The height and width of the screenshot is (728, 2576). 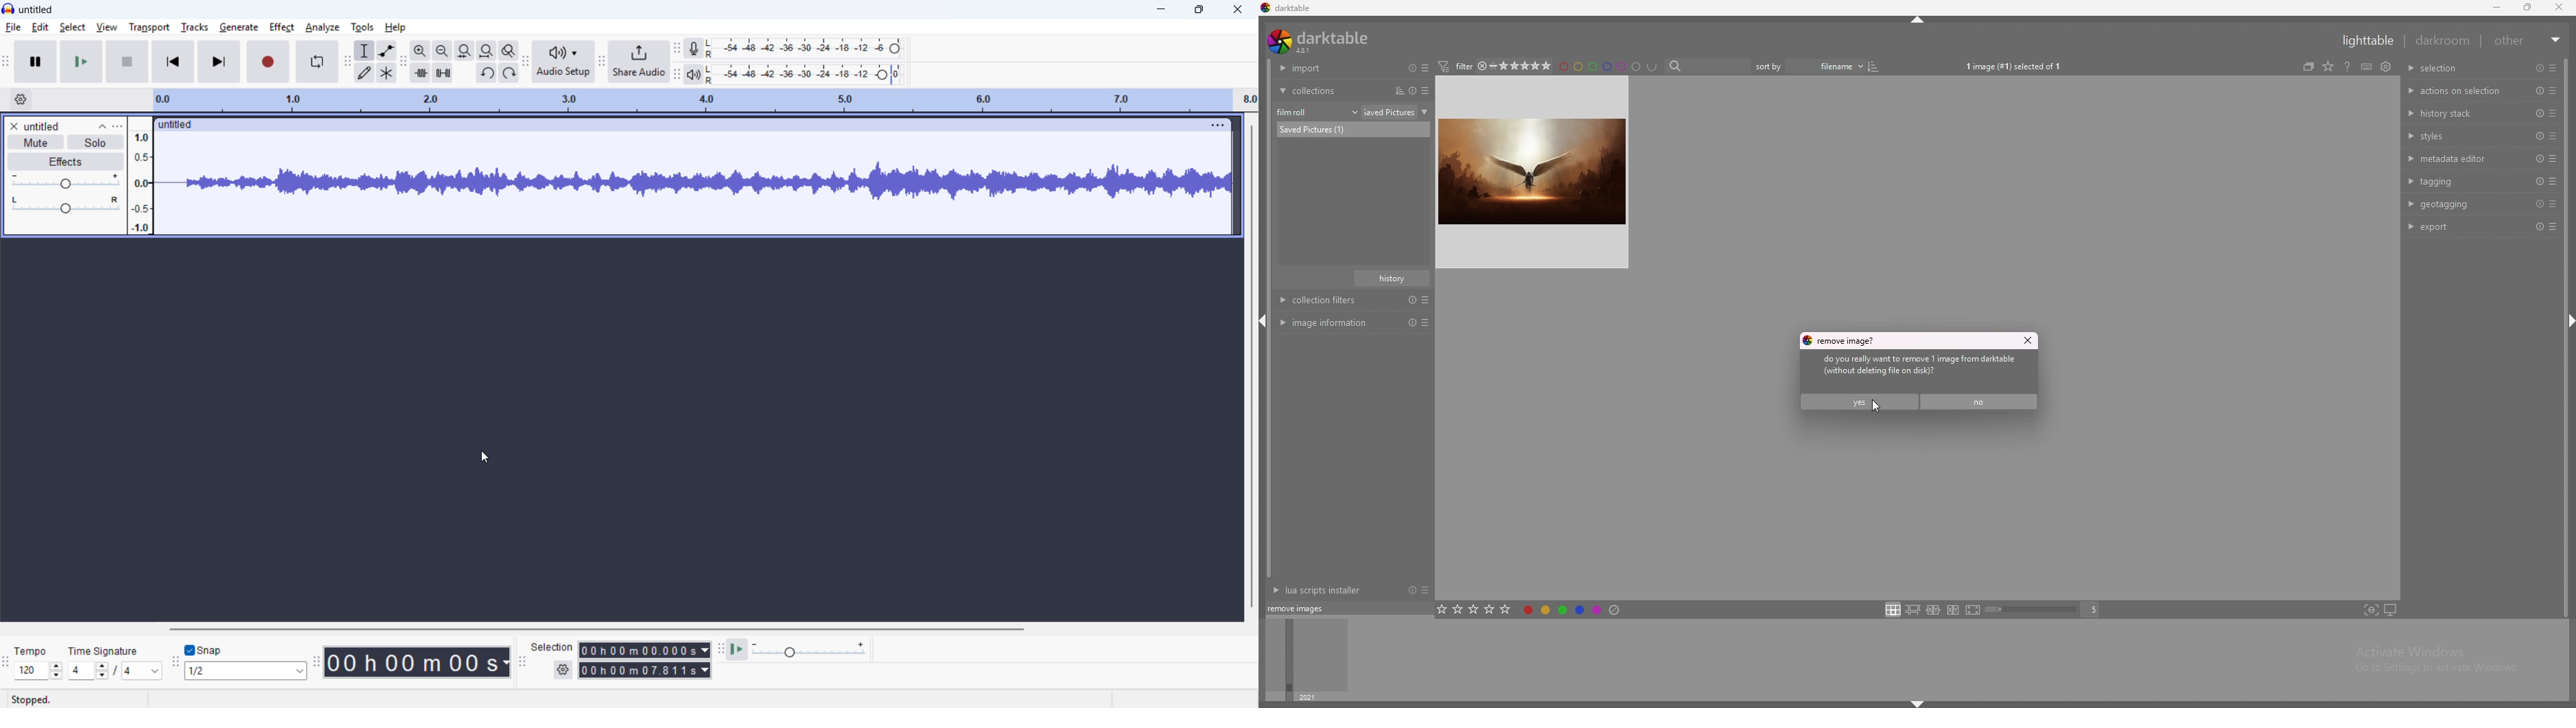 I want to click on selection, so click(x=2445, y=68).